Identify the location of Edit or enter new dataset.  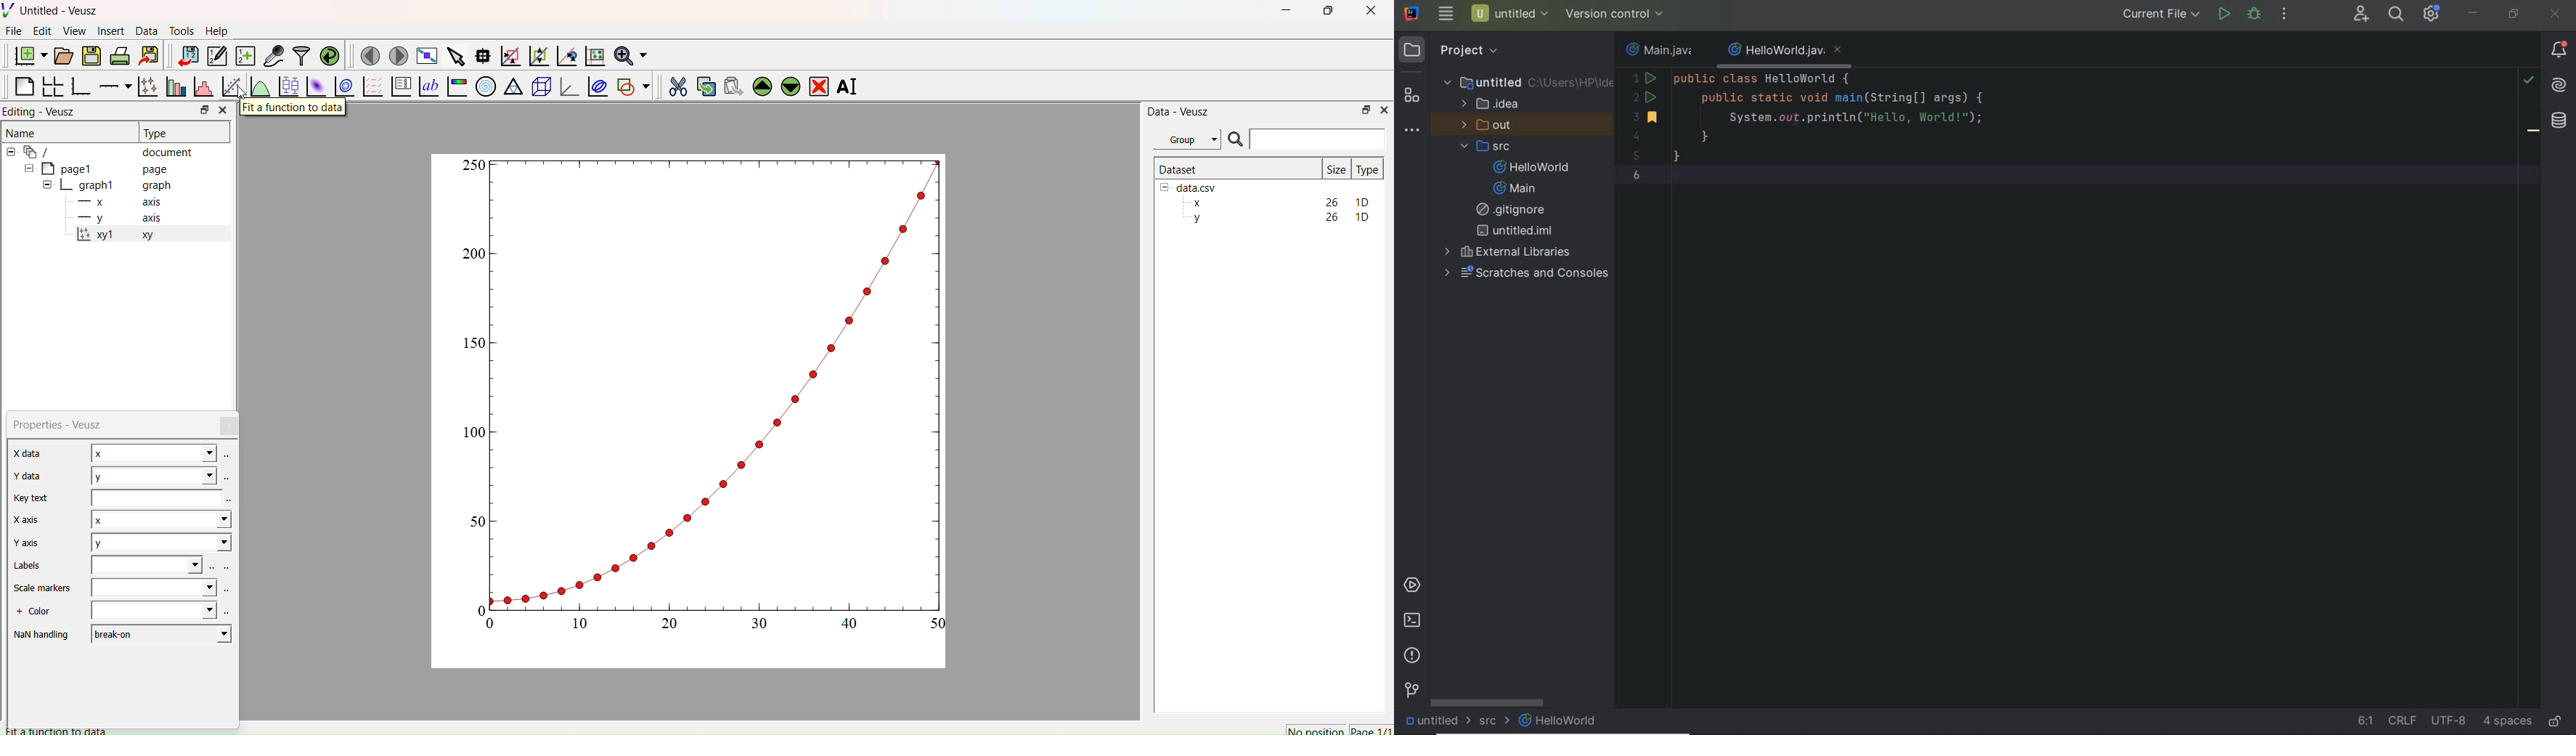
(215, 56).